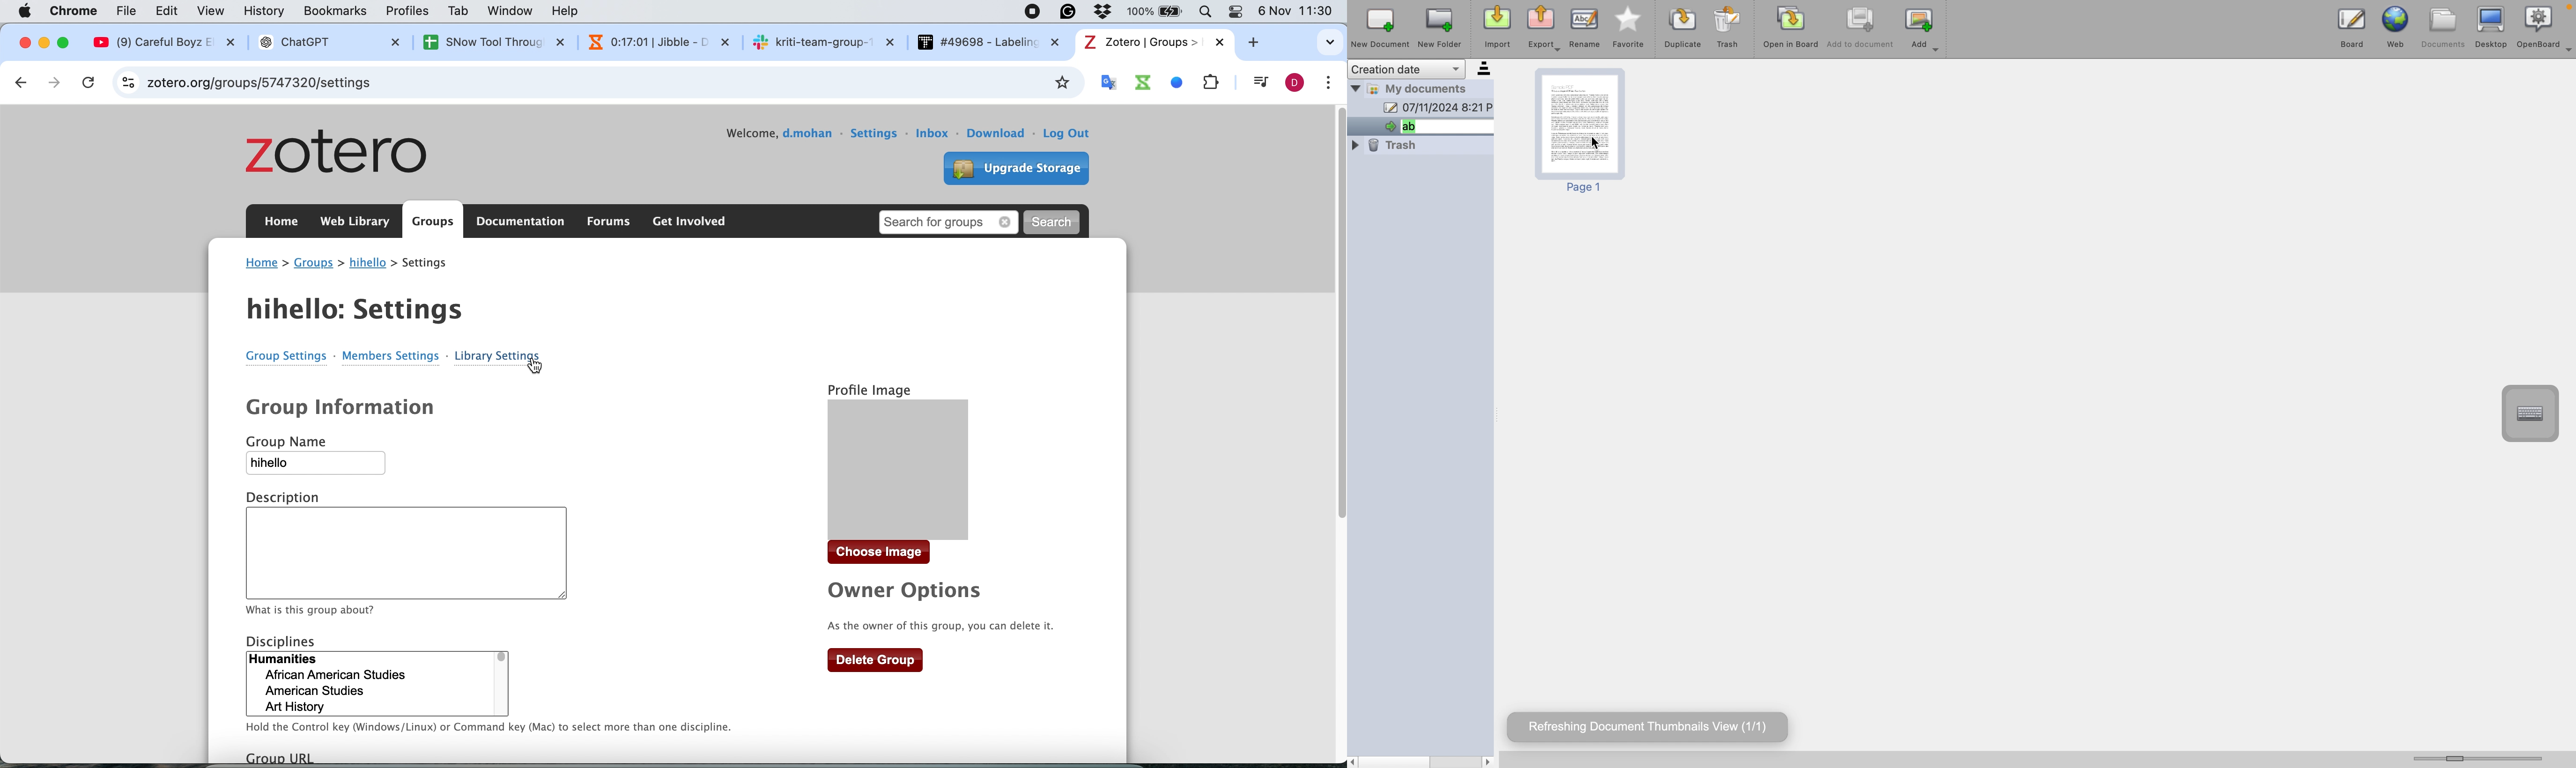 This screenshot has width=2576, height=784. What do you see at coordinates (1422, 761) in the screenshot?
I see `scrollbar` at bounding box center [1422, 761].